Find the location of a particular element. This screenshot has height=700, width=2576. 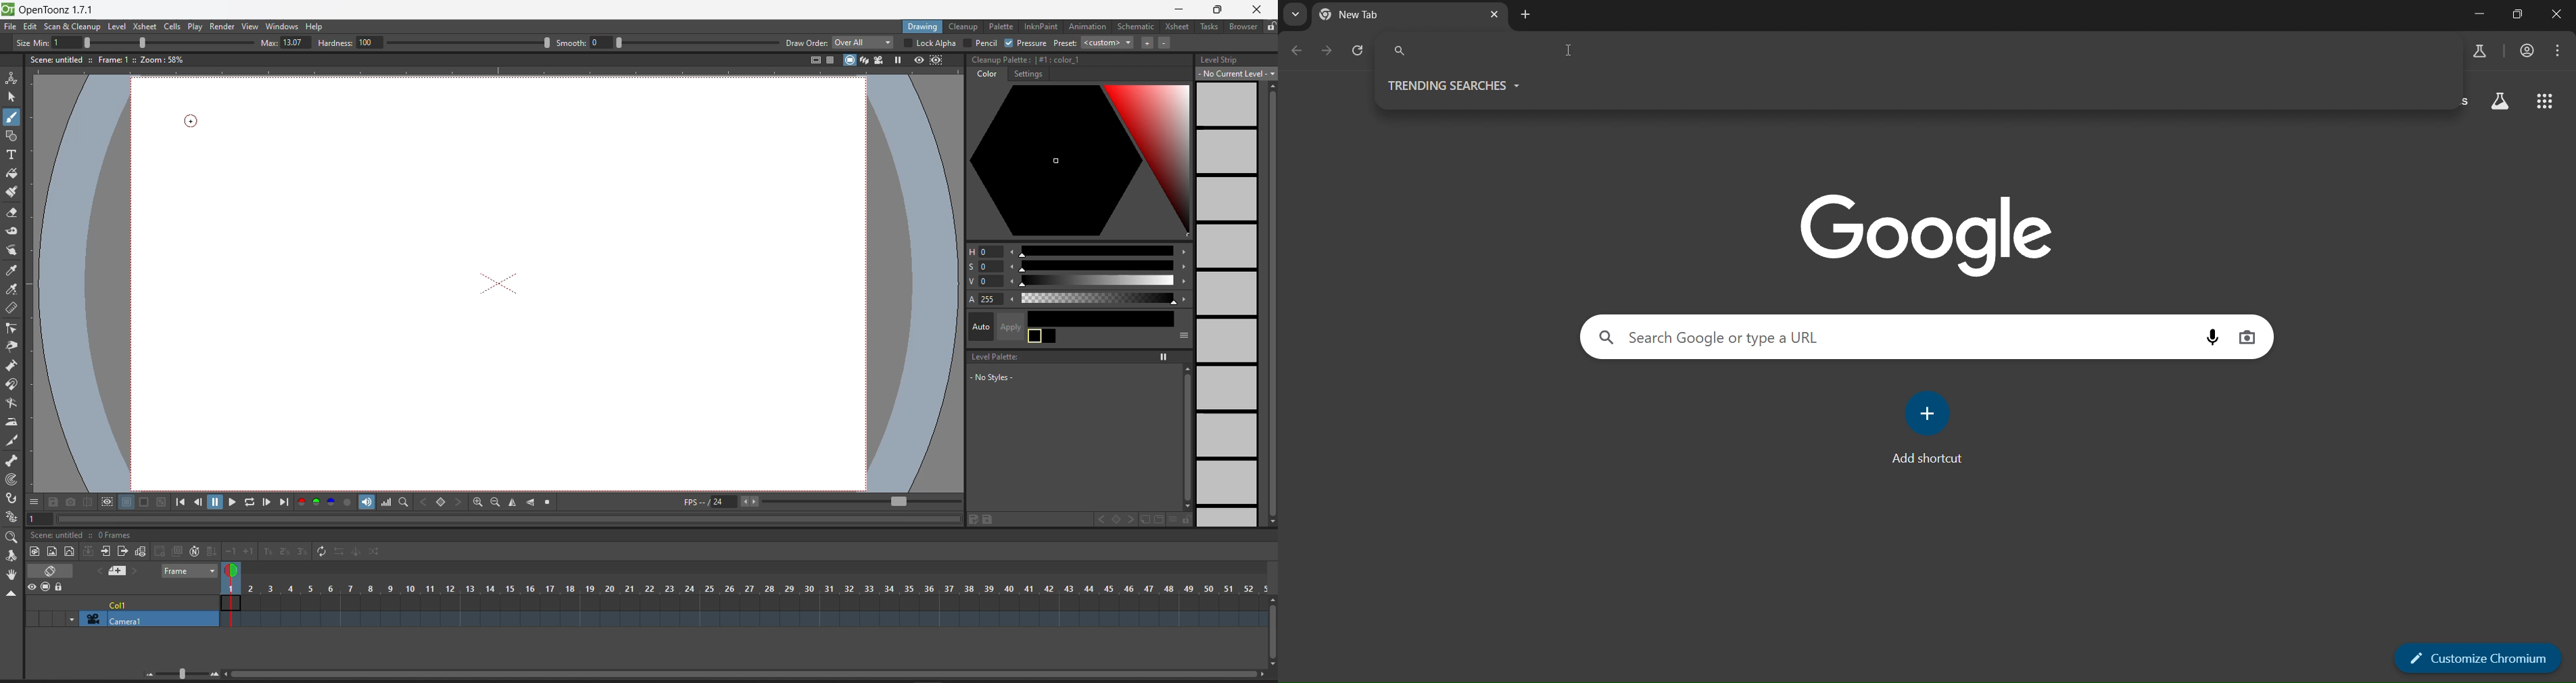

reframe on 3 is located at coordinates (301, 551).